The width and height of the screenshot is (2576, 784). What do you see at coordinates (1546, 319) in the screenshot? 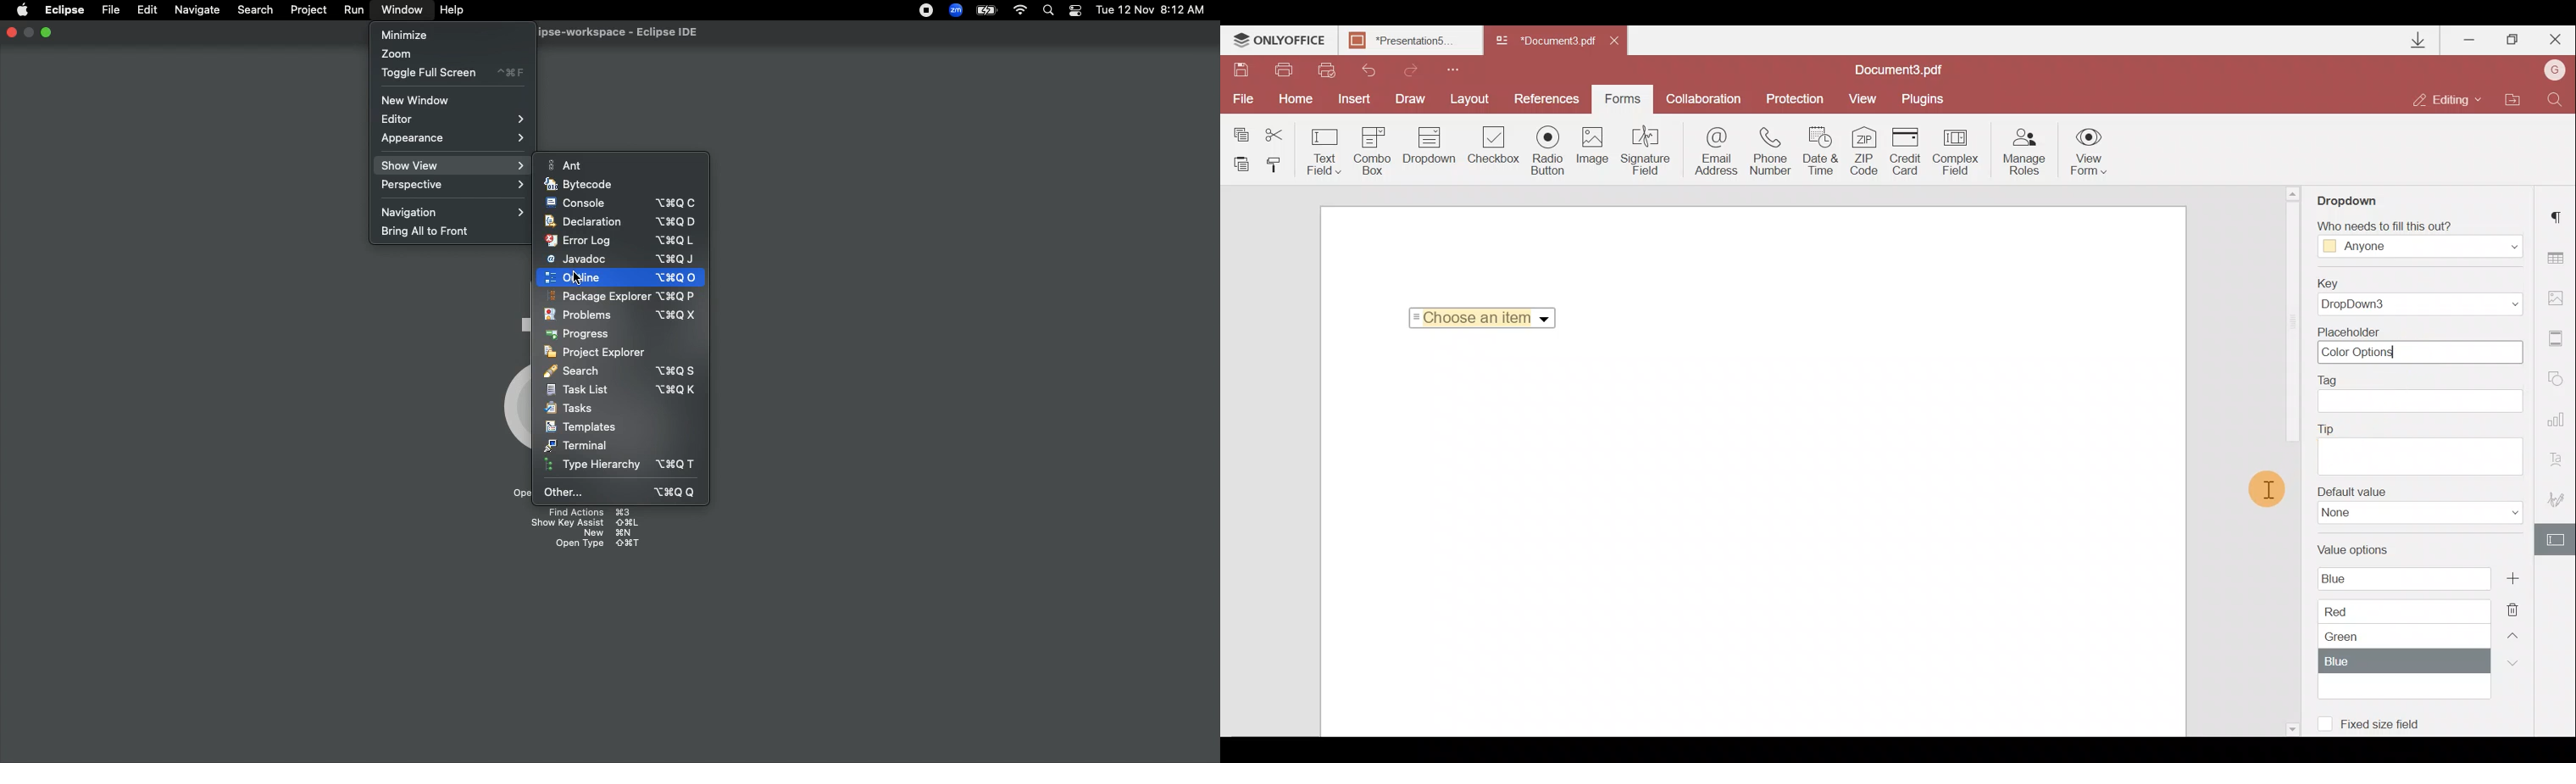
I see `Dropdown` at bounding box center [1546, 319].